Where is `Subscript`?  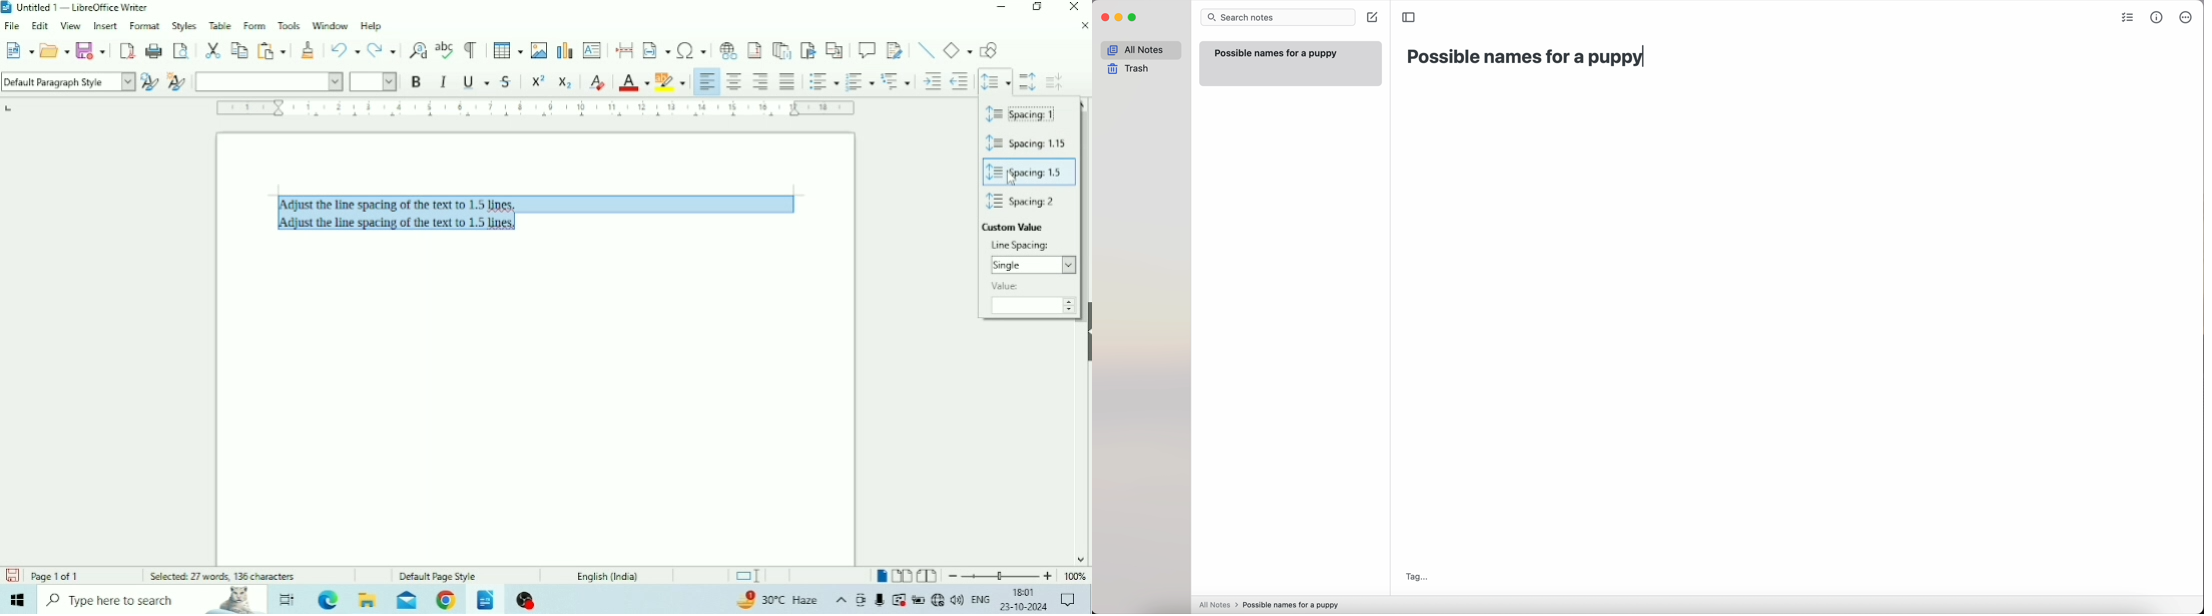 Subscript is located at coordinates (566, 82).